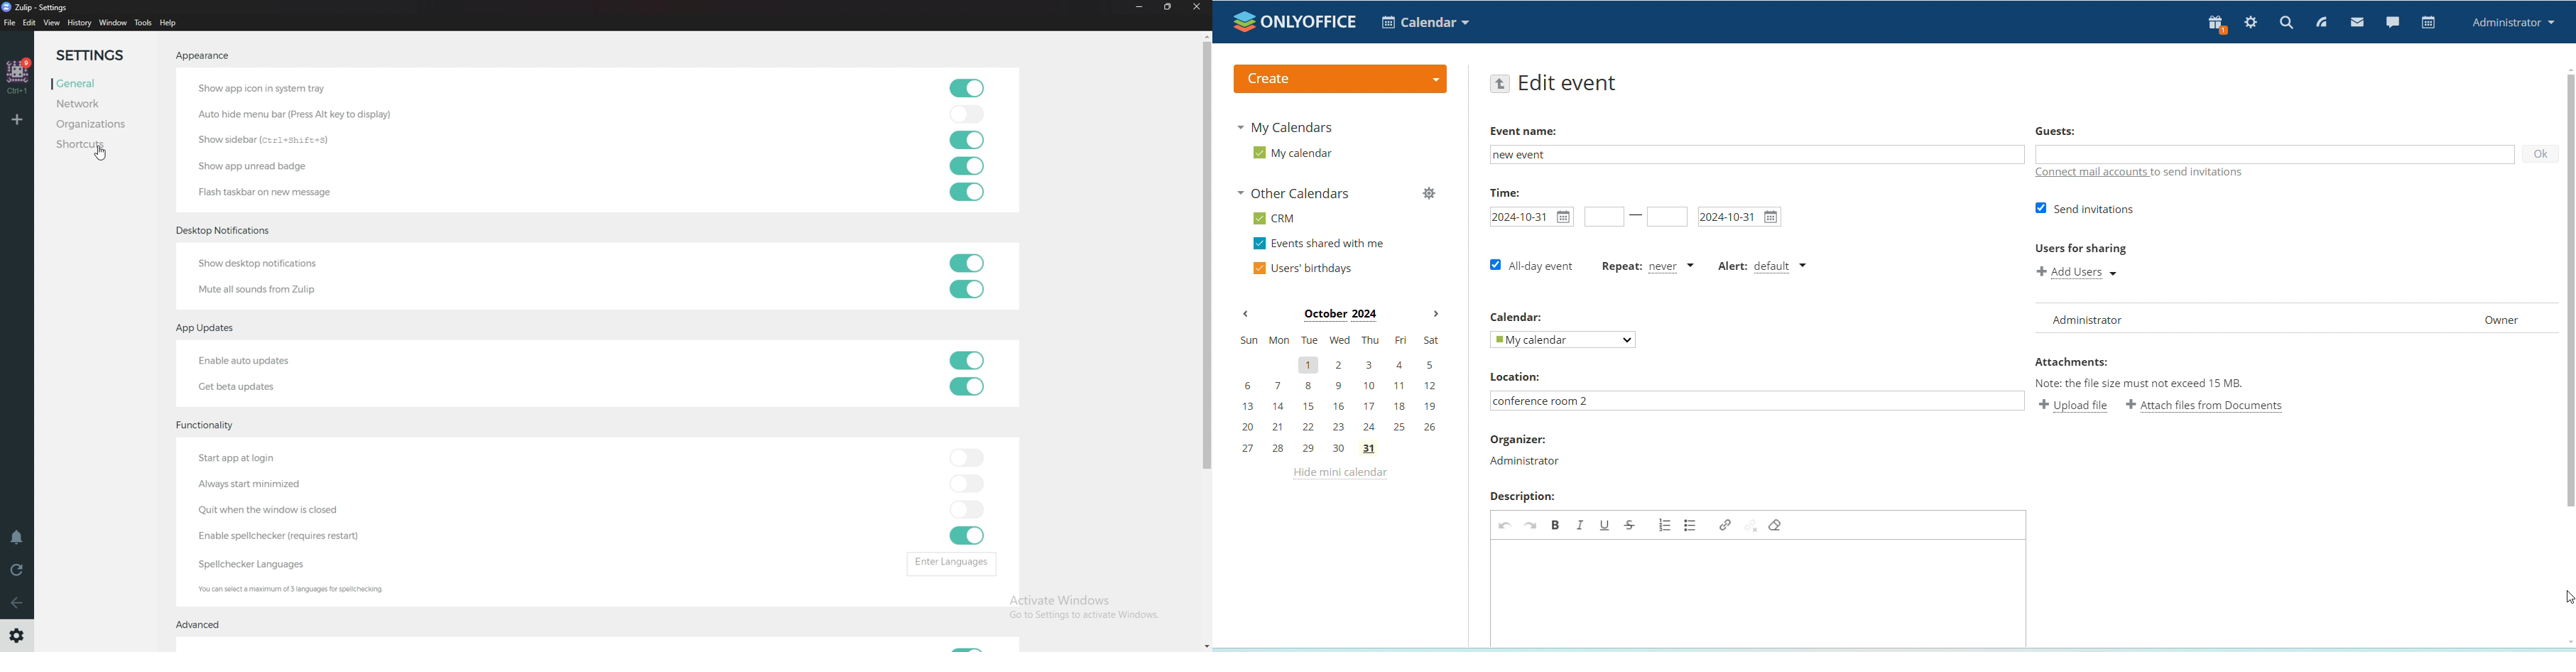  I want to click on redo, so click(1531, 524).